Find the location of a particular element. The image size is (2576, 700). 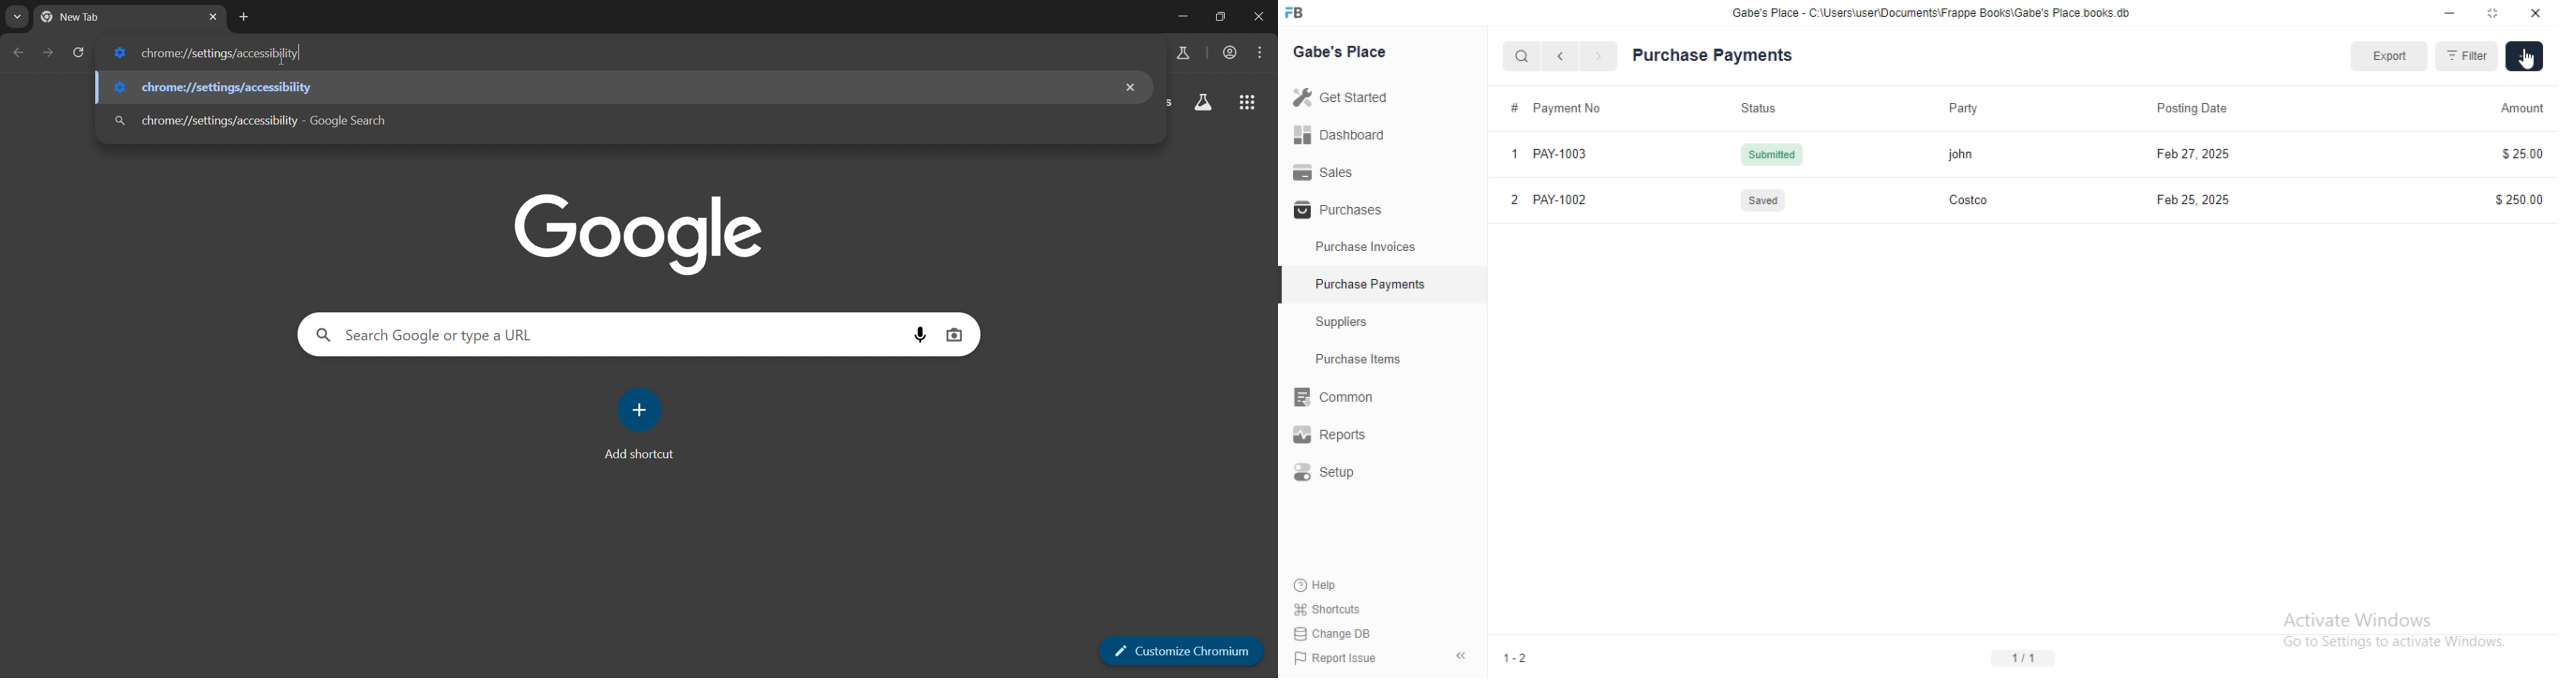

Search Google or type a URL is located at coordinates (426, 337).